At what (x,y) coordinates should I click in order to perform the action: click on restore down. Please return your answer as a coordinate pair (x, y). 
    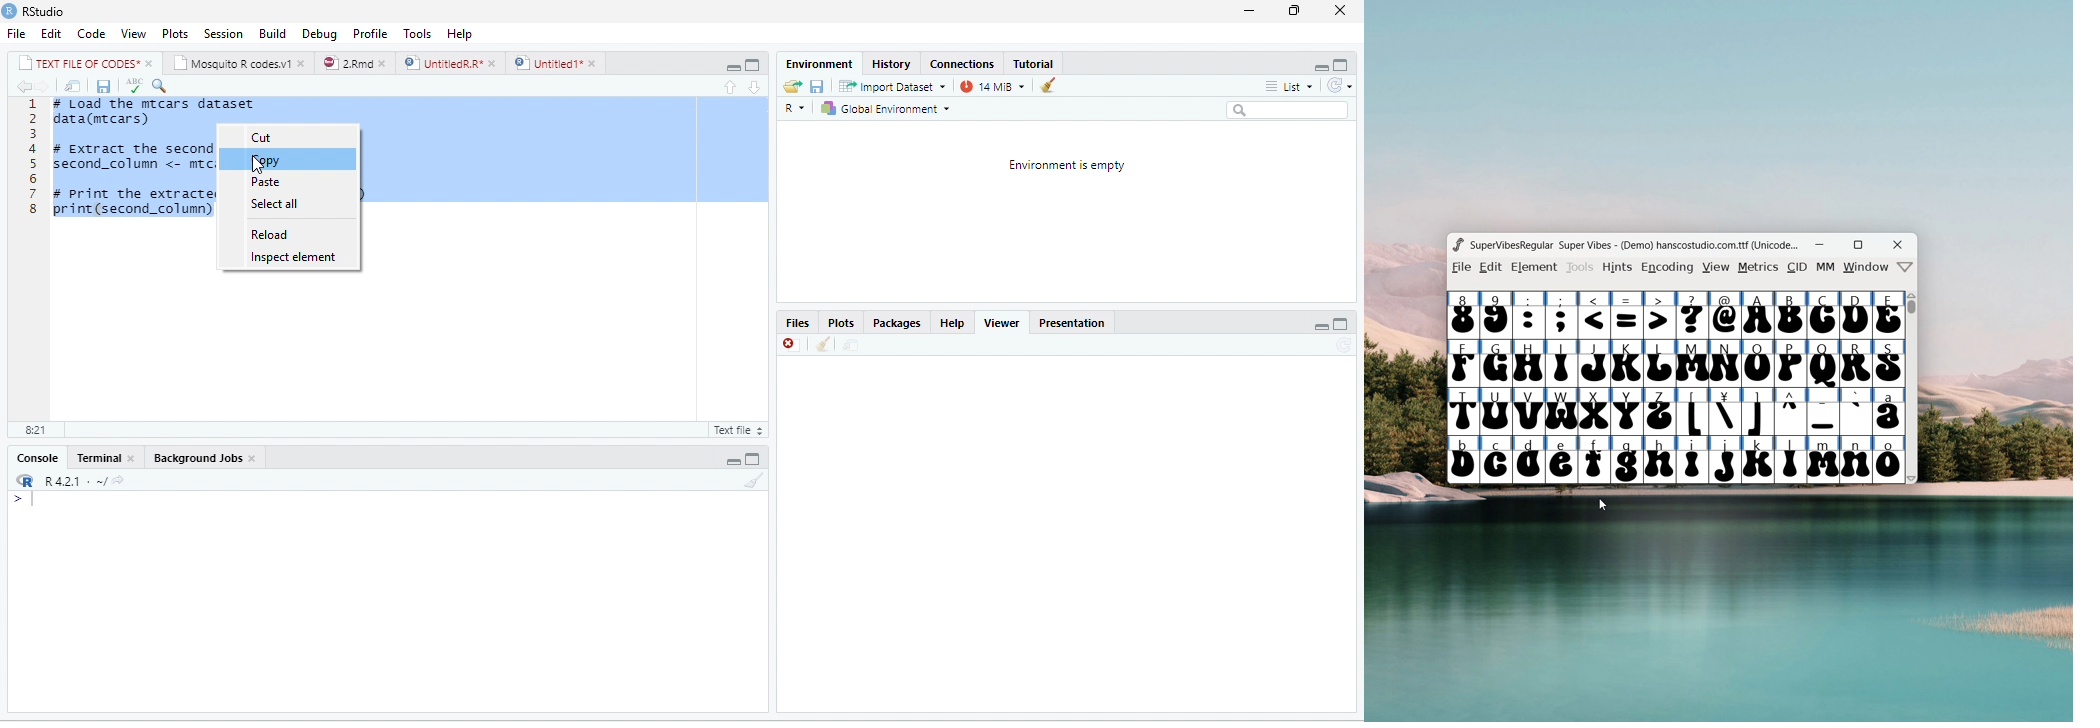
    Looking at the image, I should click on (1292, 12).